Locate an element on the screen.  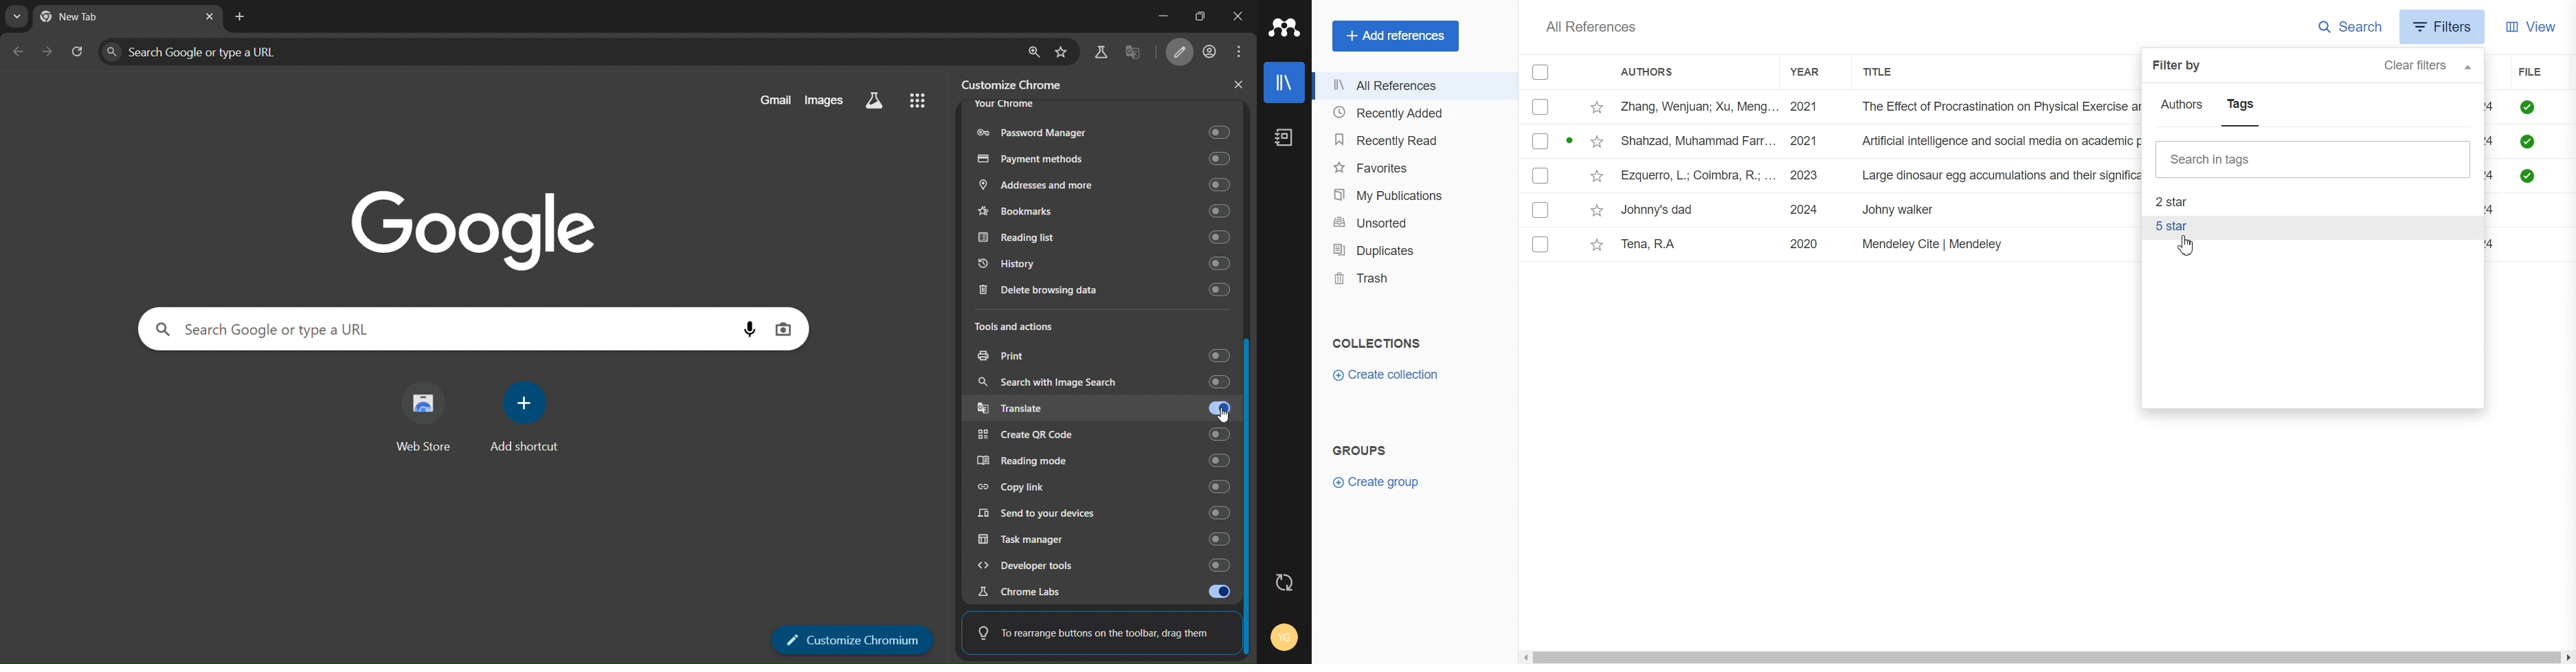
Filter by is located at coordinates (2182, 65).